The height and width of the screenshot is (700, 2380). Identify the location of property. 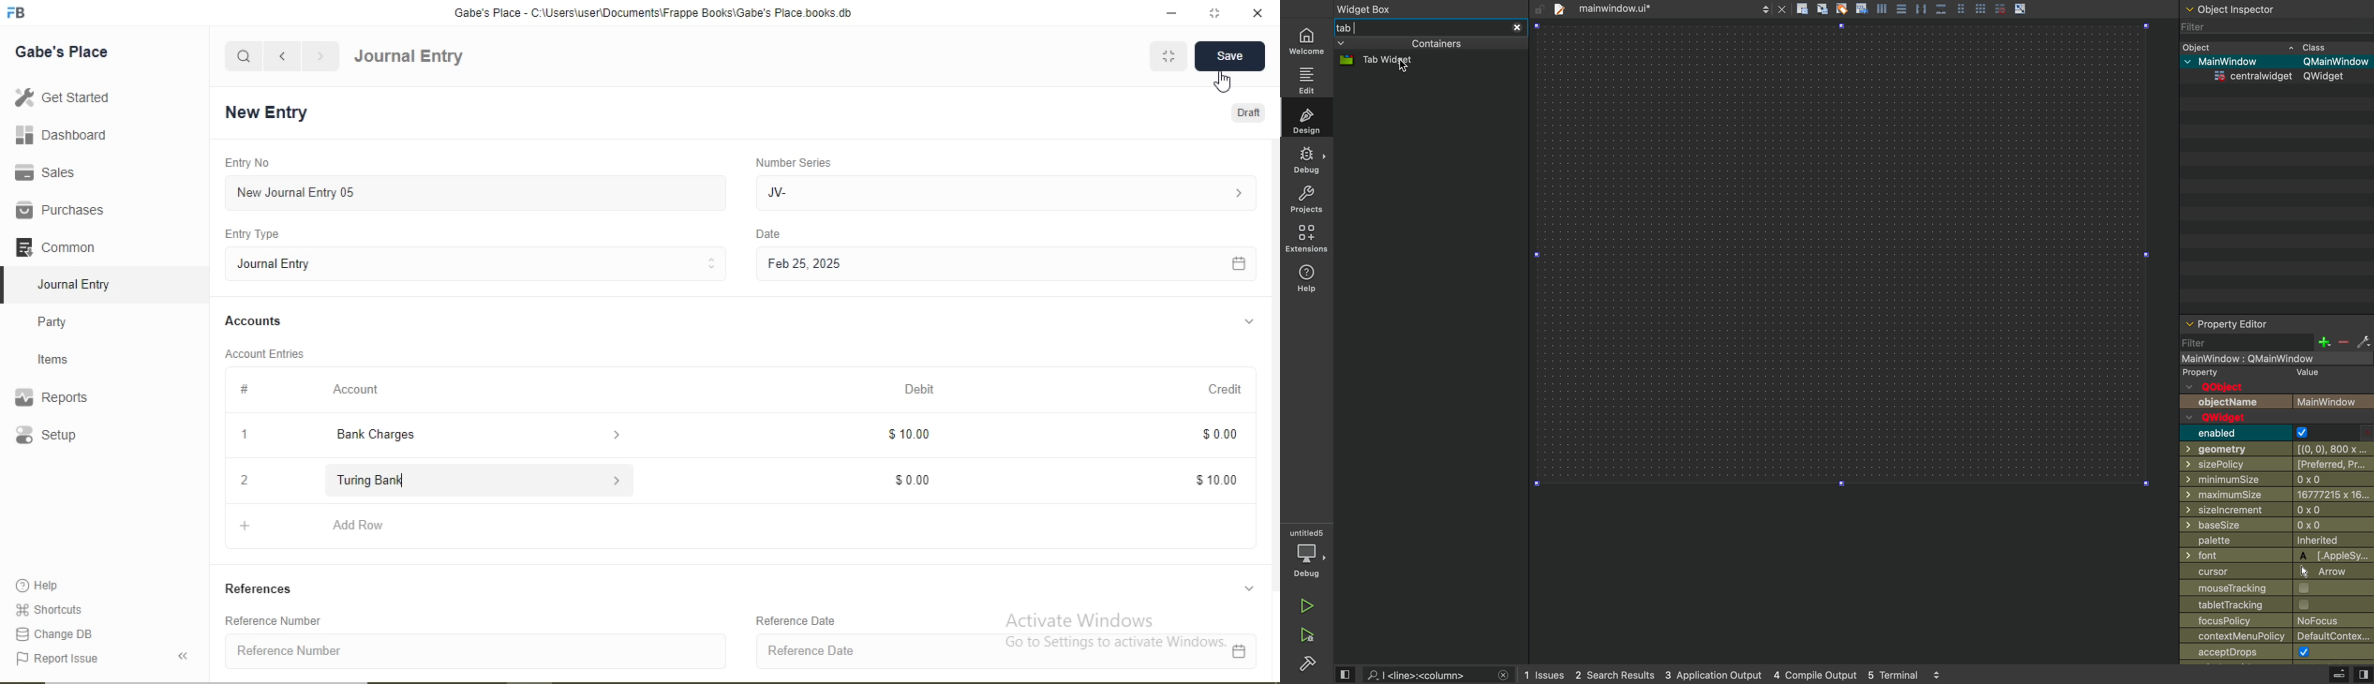
(2269, 373).